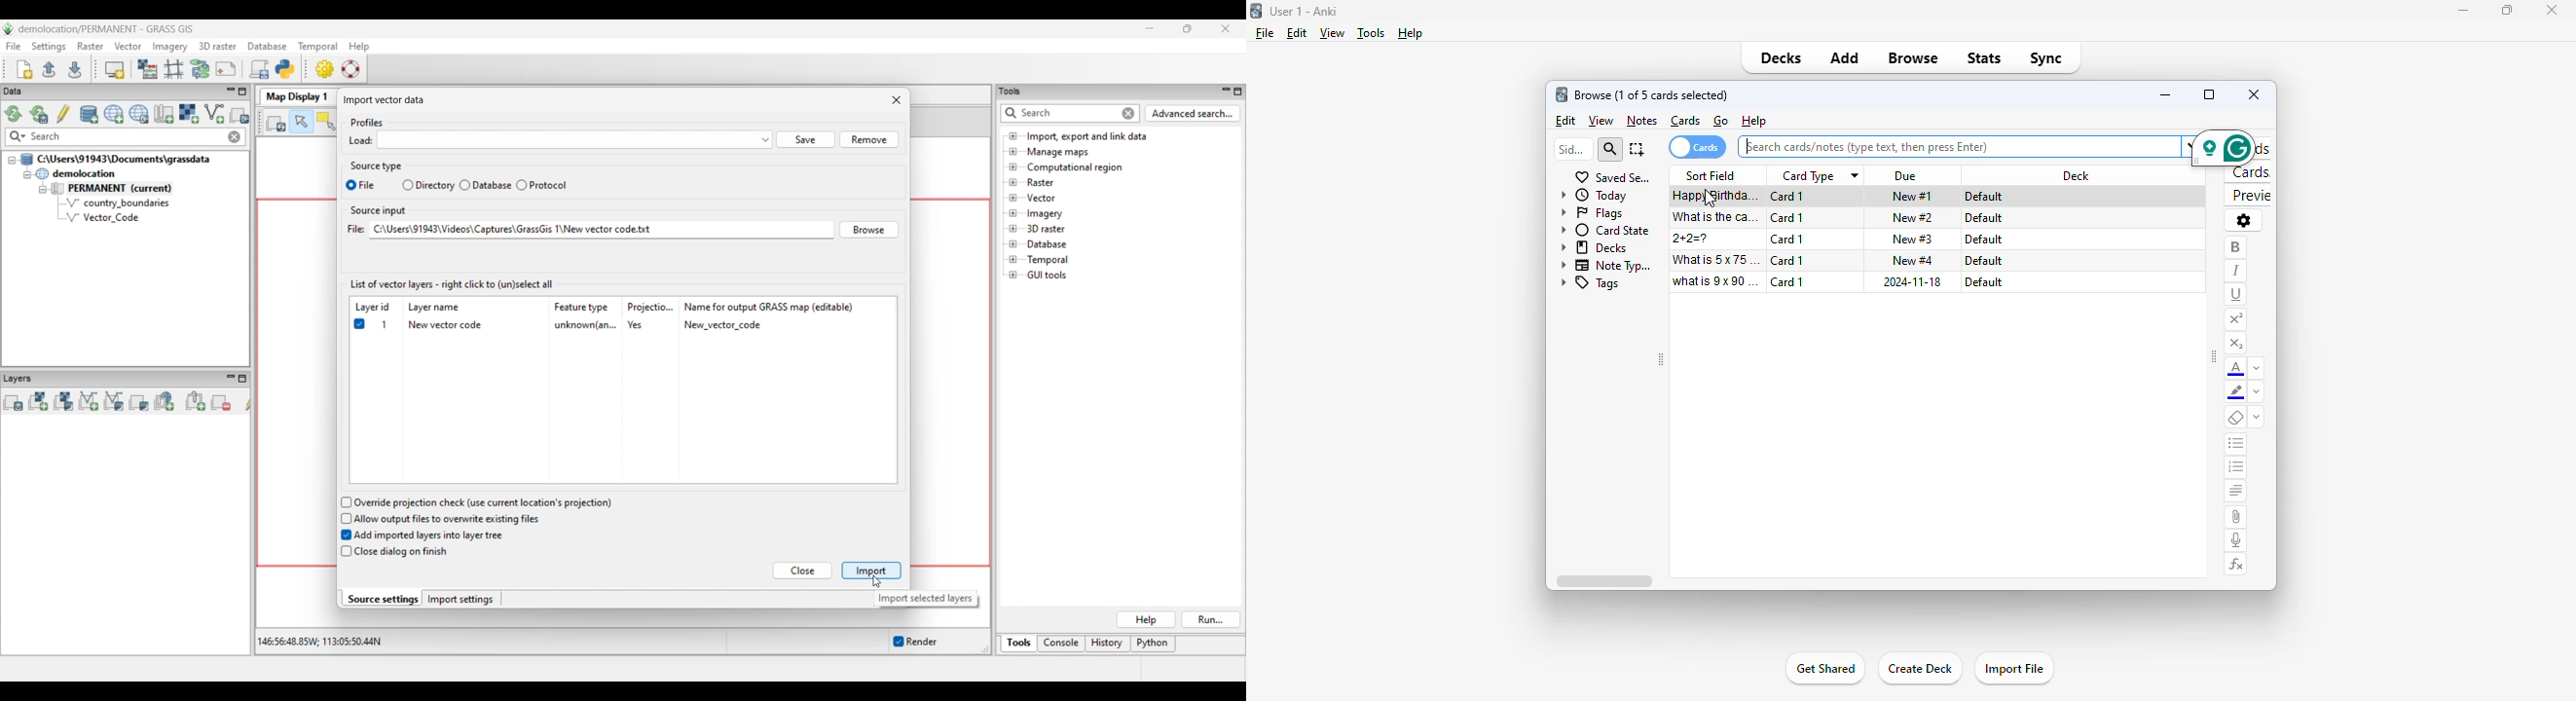 Image resolution: width=2576 pixels, height=728 pixels. I want to click on ordered list, so click(2235, 468).